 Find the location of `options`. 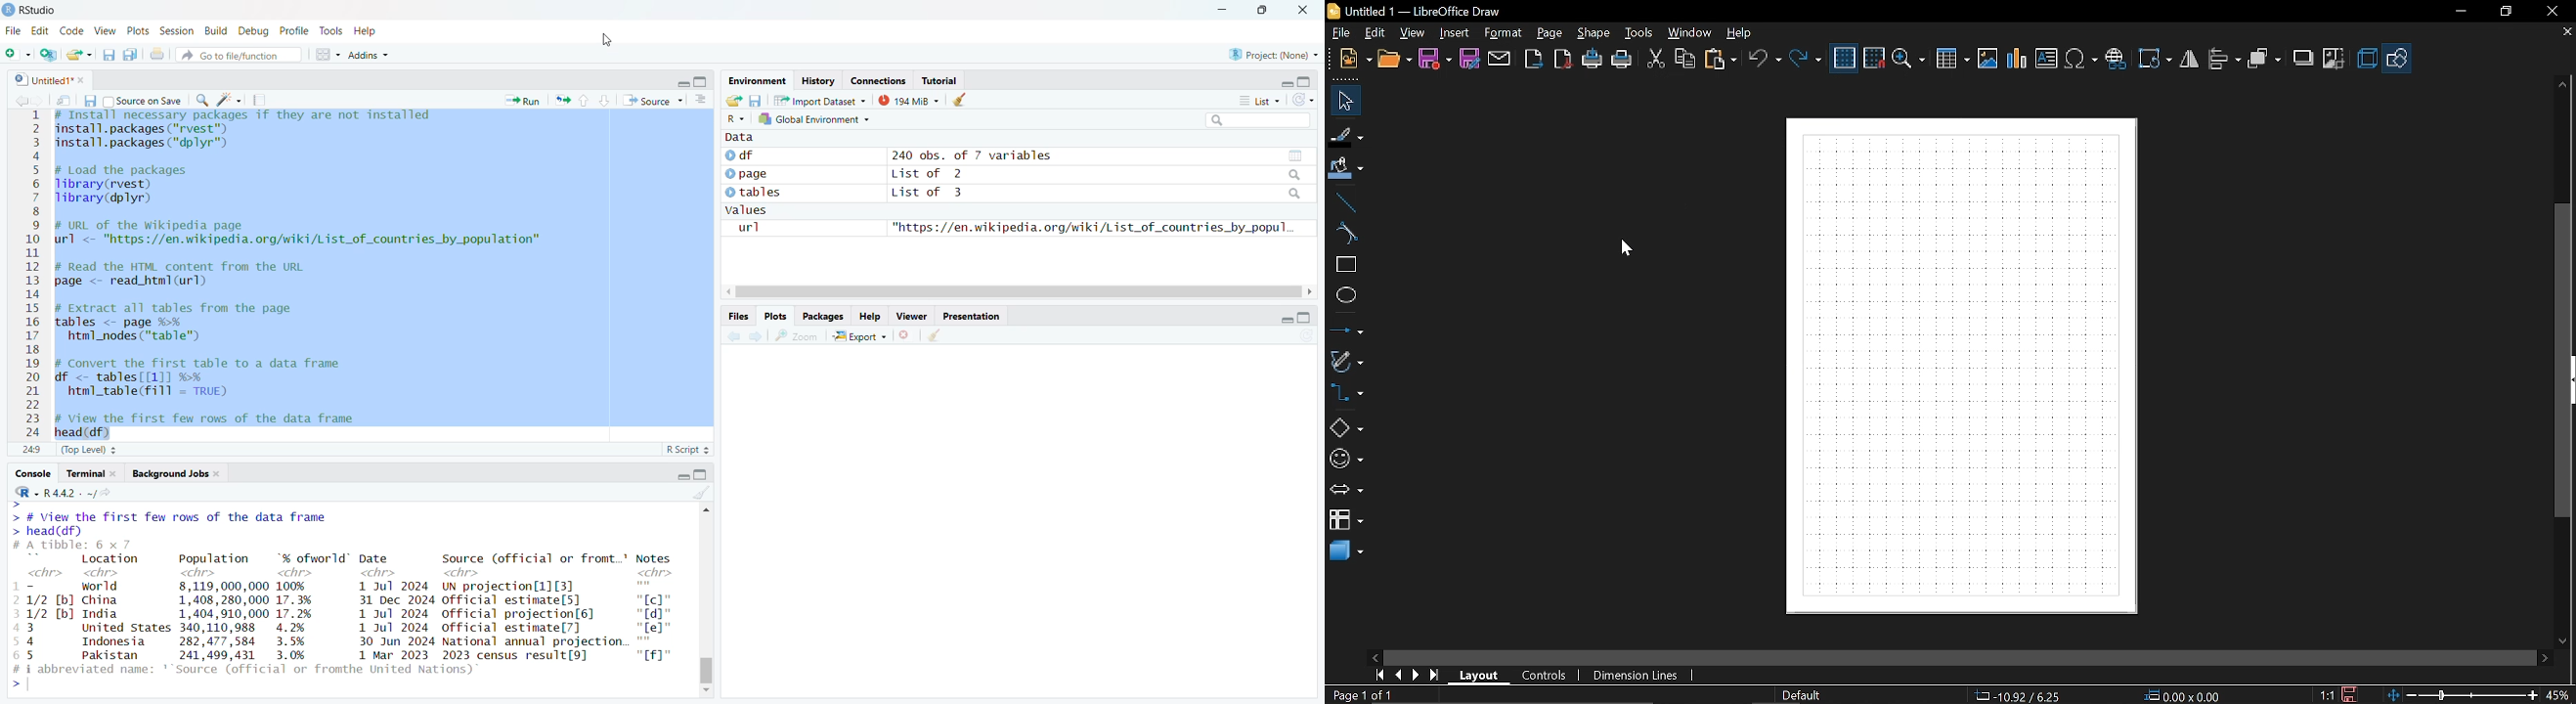

options is located at coordinates (700, 99).